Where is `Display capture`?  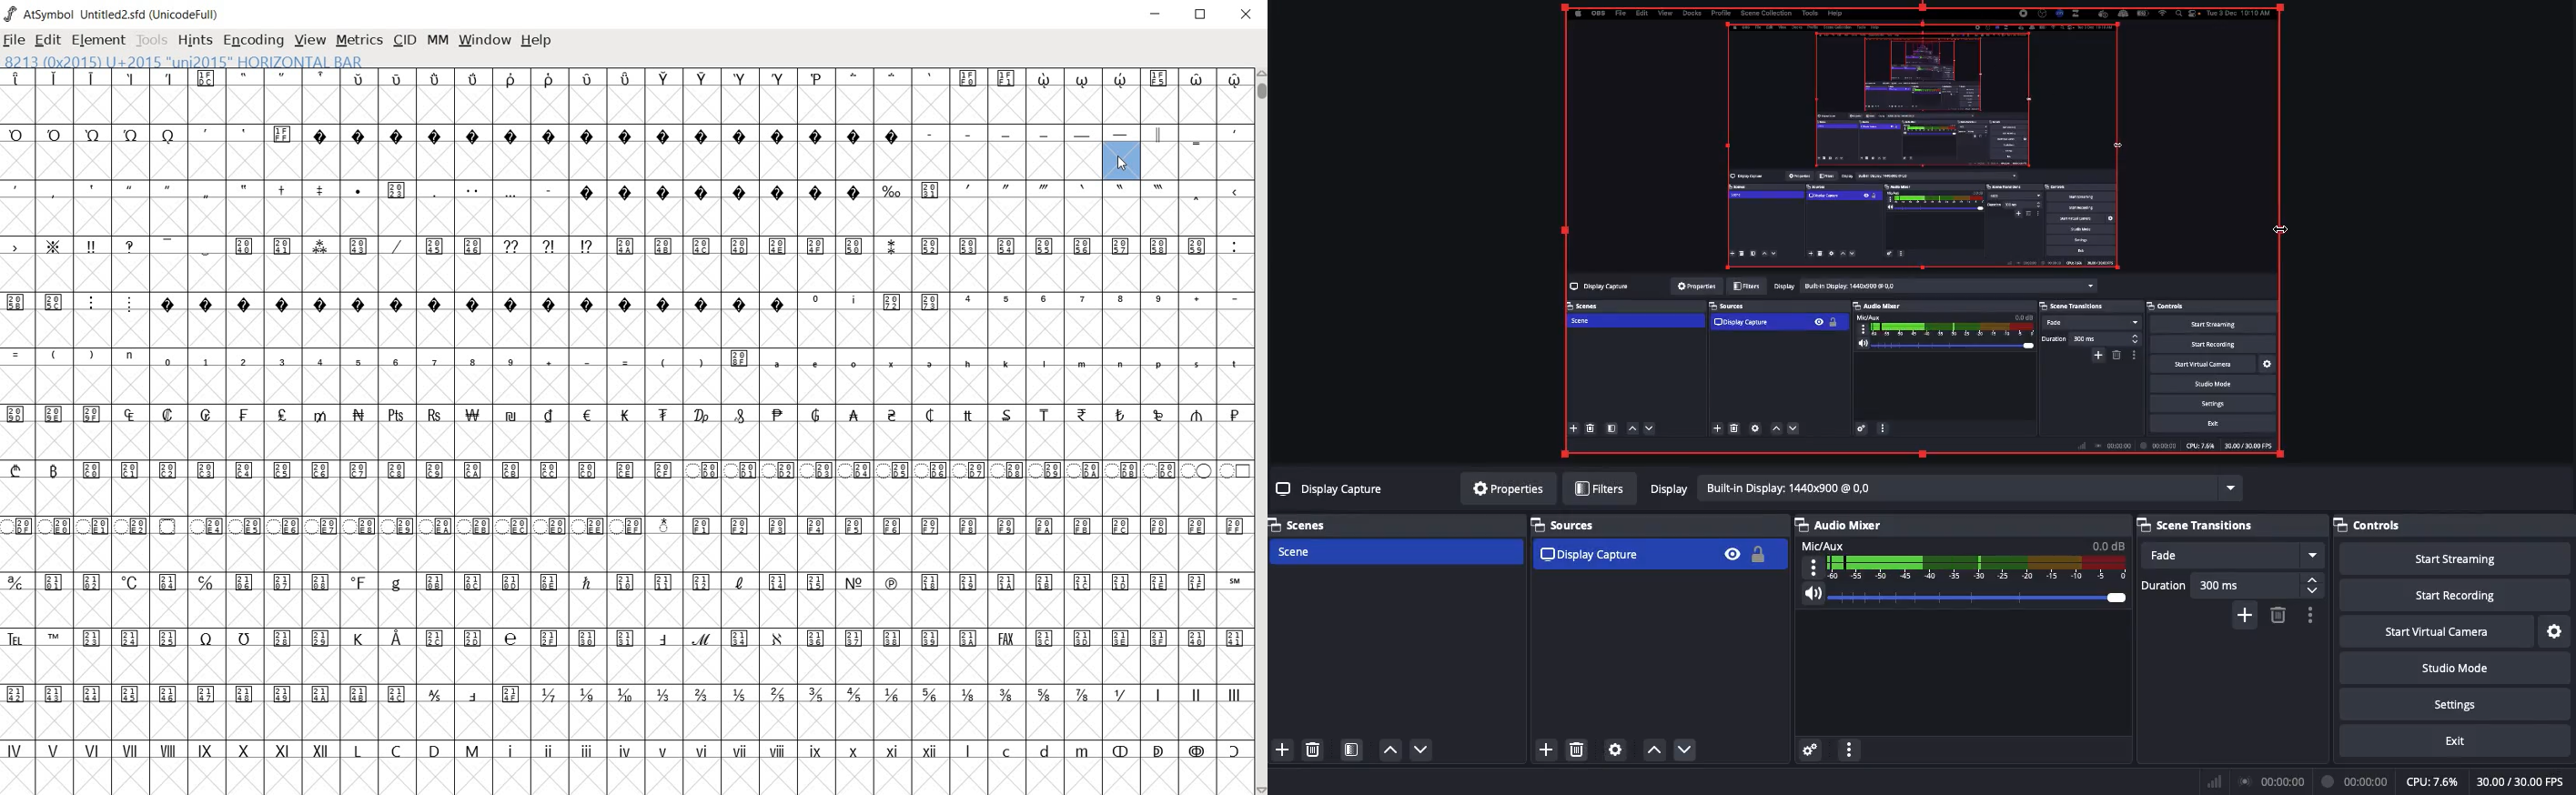
Display capture is located at coordinates (1332, 491).